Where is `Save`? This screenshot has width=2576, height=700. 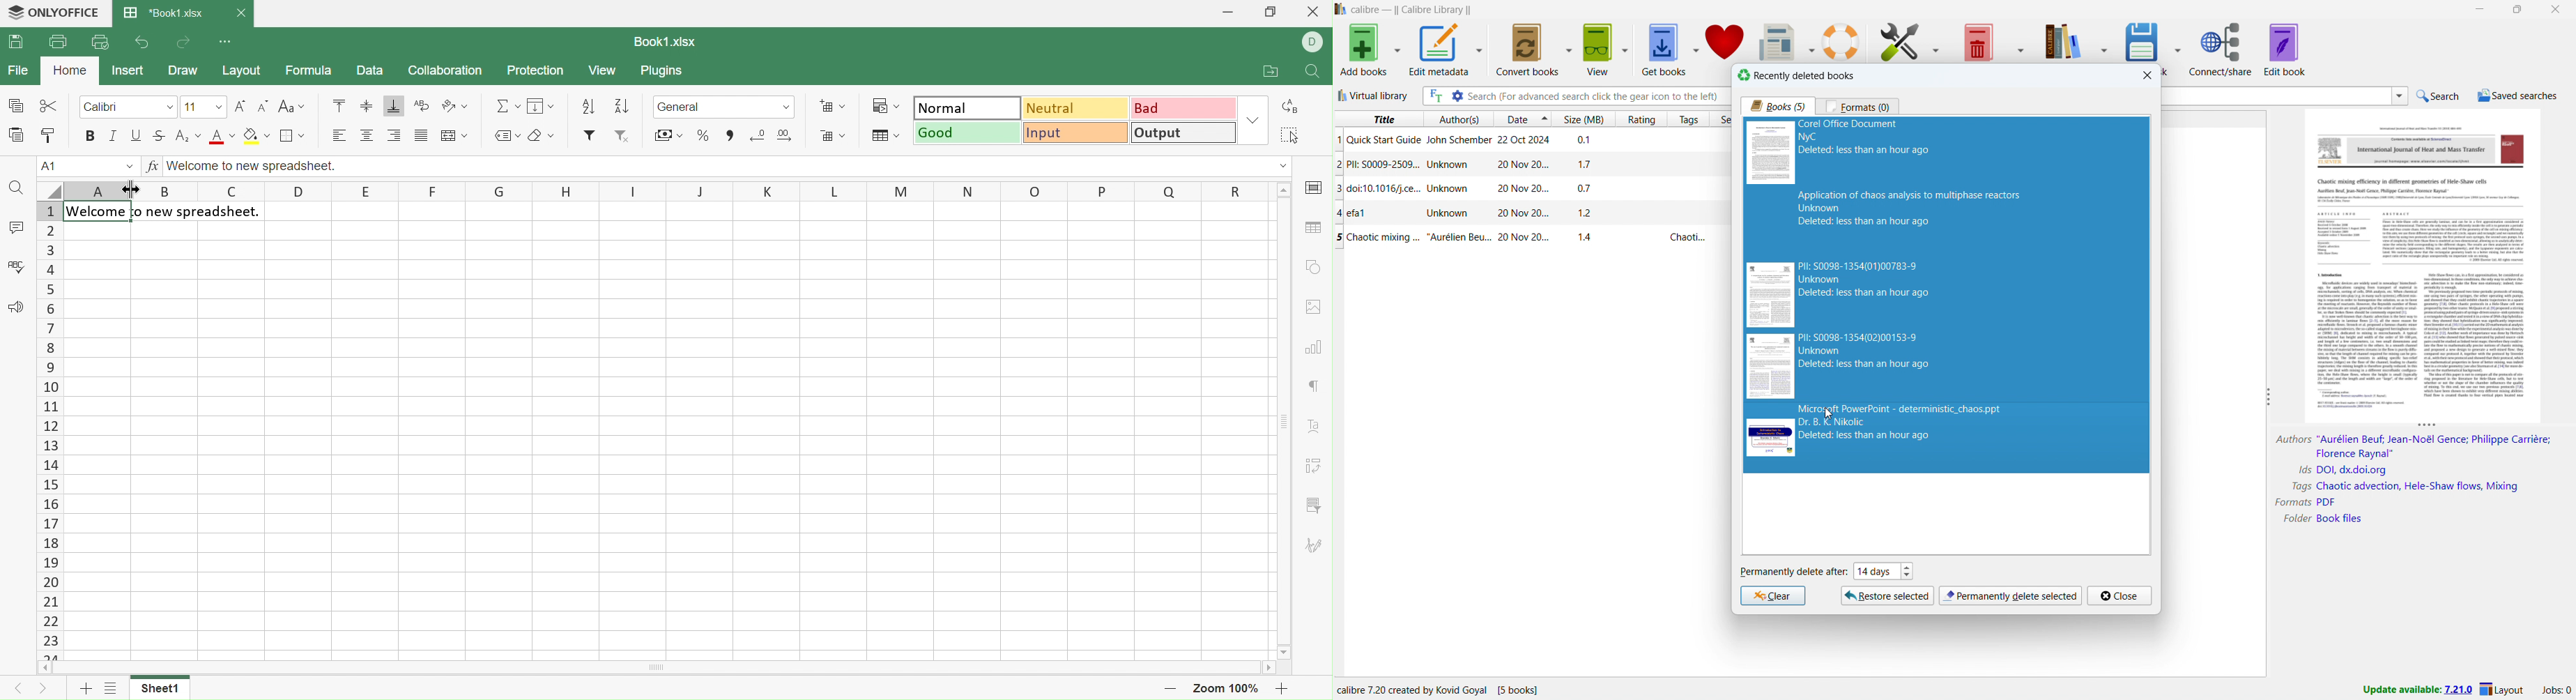 Save is located at coordinates (17, 43).